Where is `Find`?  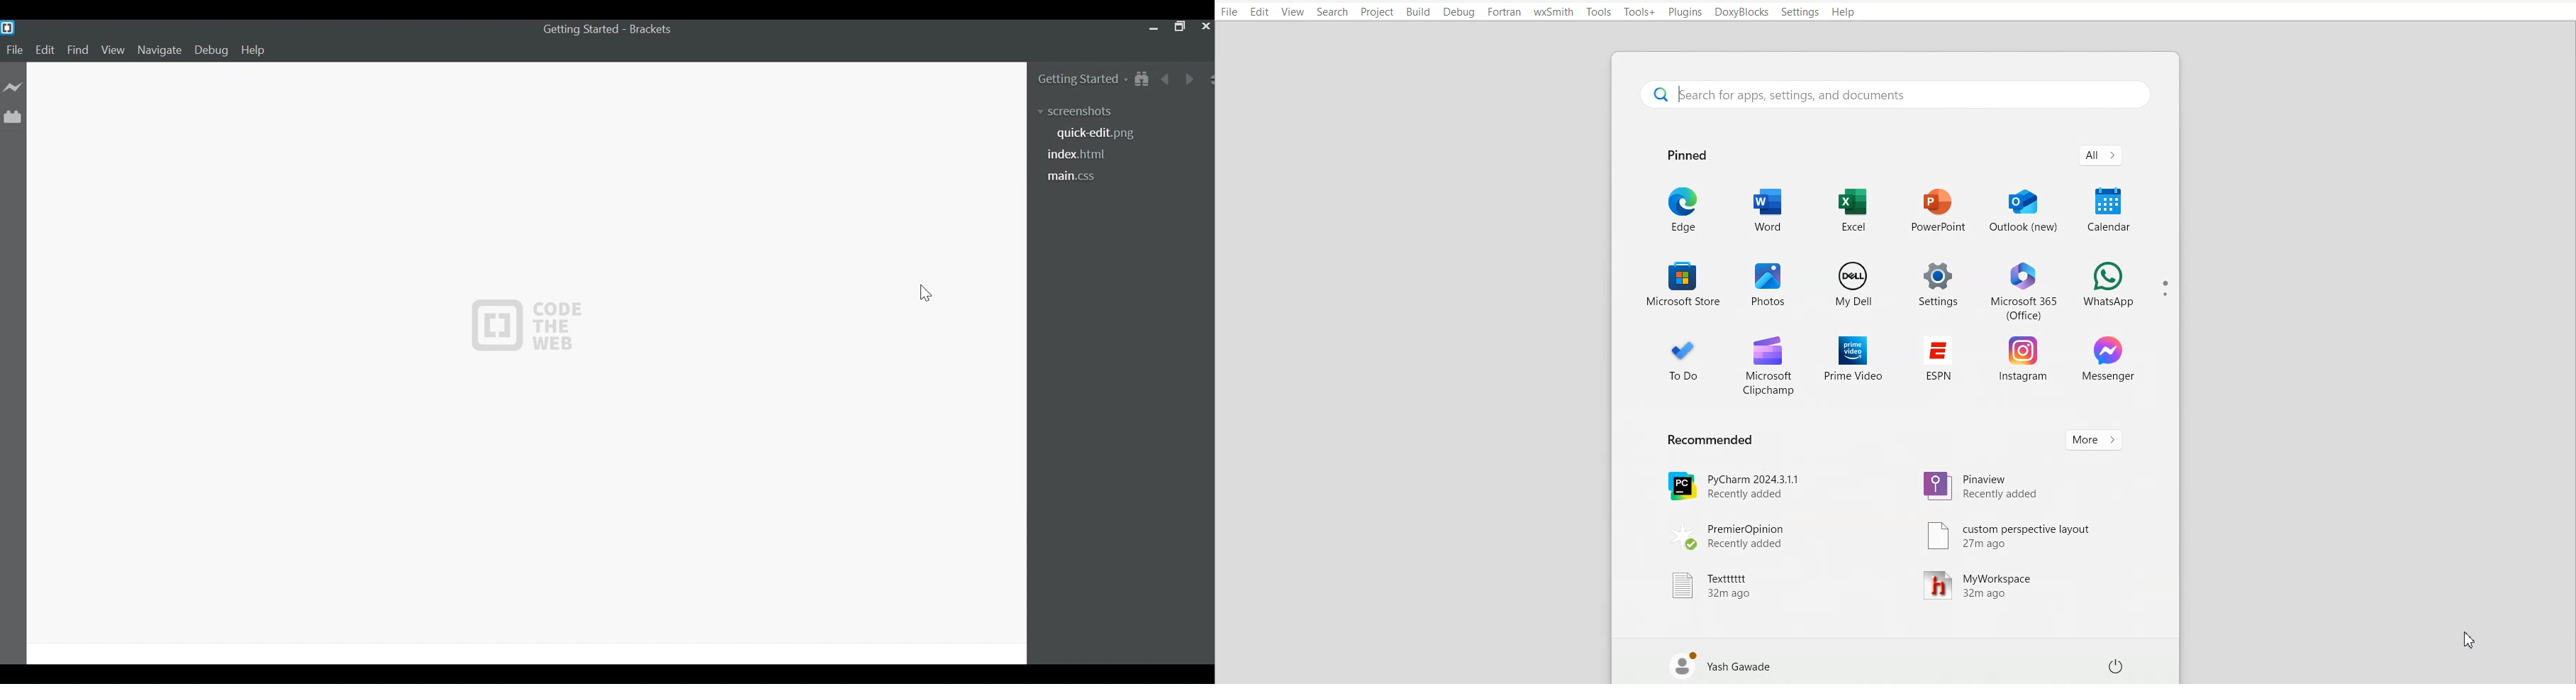 Find is located at coordinates (78, 51).